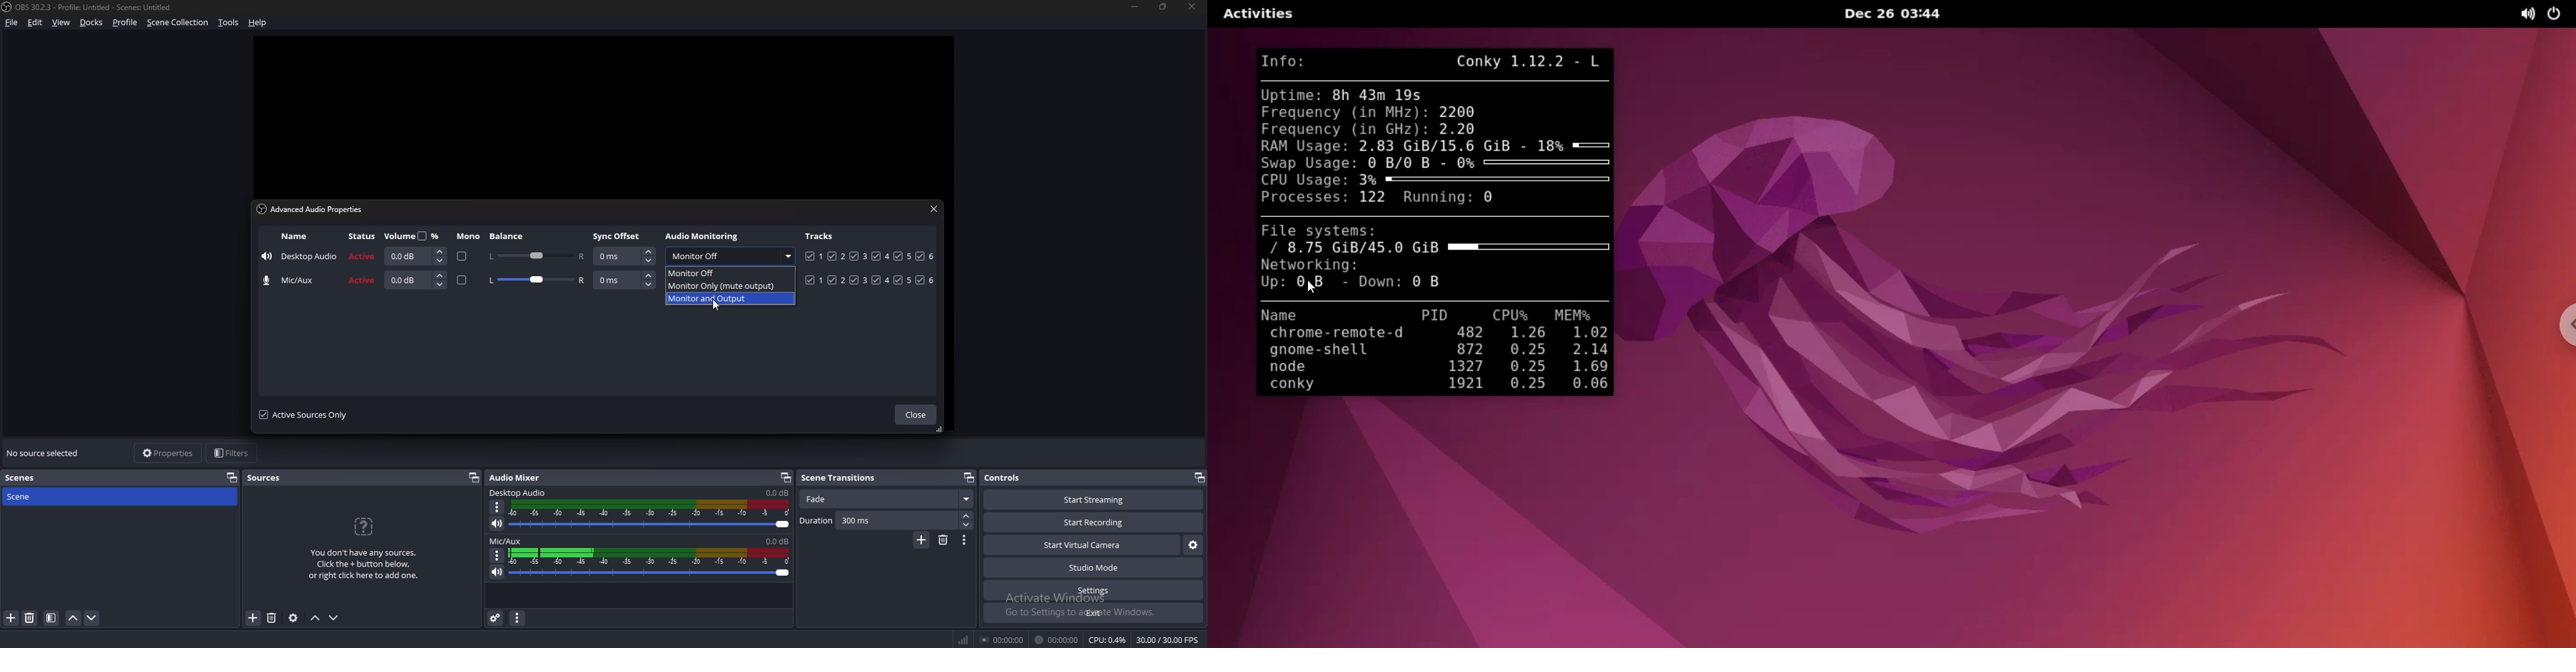  What do you see at coordinates (496, 572) in the screenshot?
I see `mute` at bounding box center [496, 572].